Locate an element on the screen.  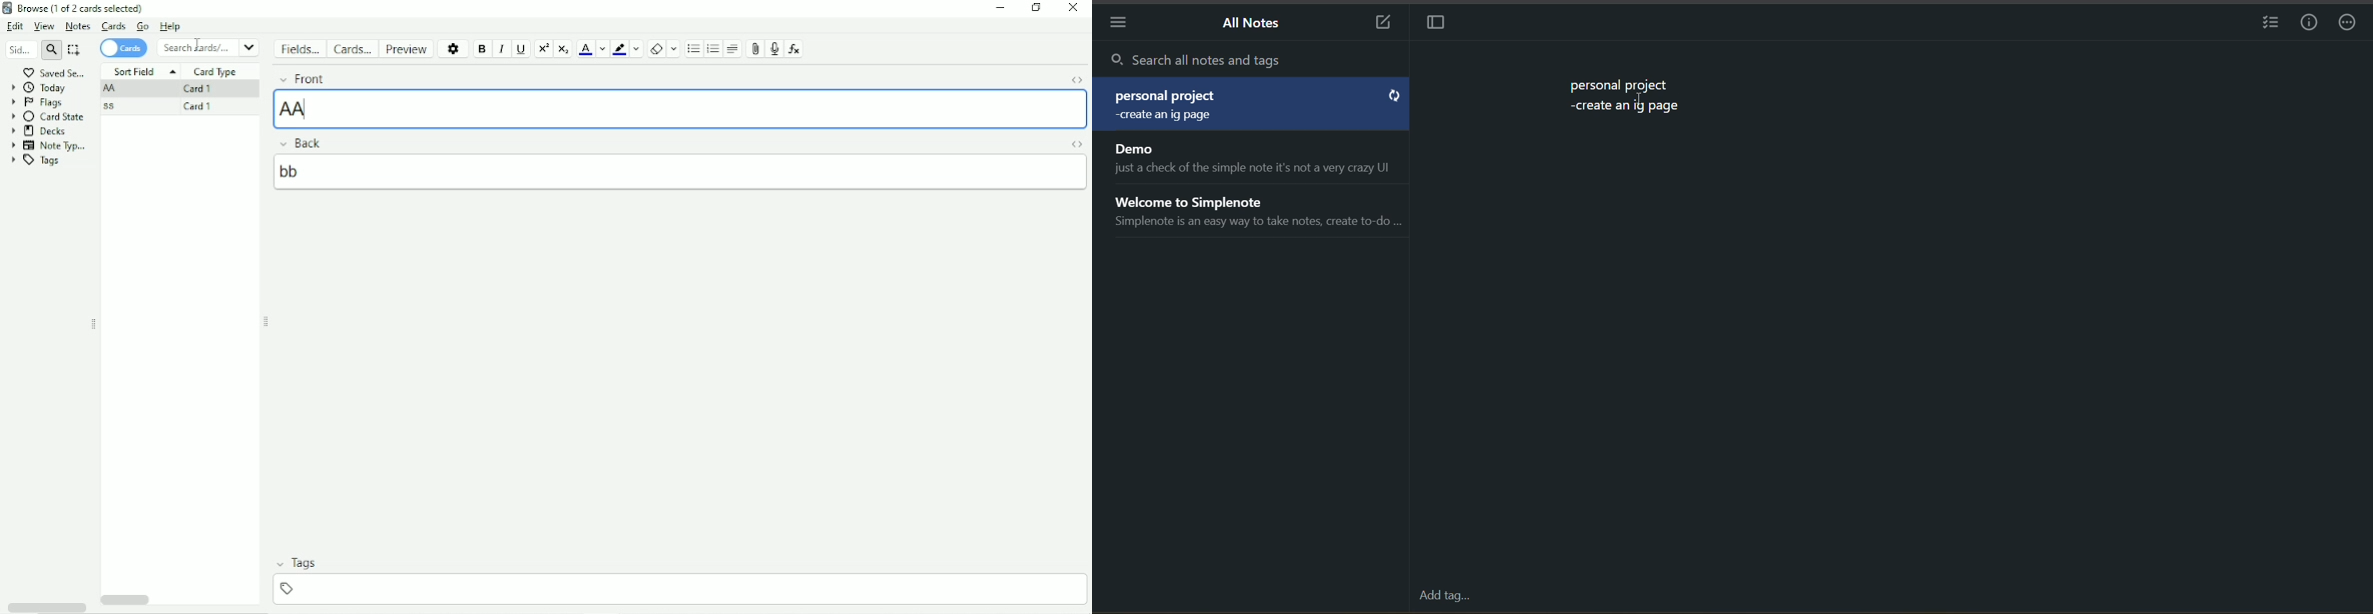
Go is located at coordinates (142, 26).